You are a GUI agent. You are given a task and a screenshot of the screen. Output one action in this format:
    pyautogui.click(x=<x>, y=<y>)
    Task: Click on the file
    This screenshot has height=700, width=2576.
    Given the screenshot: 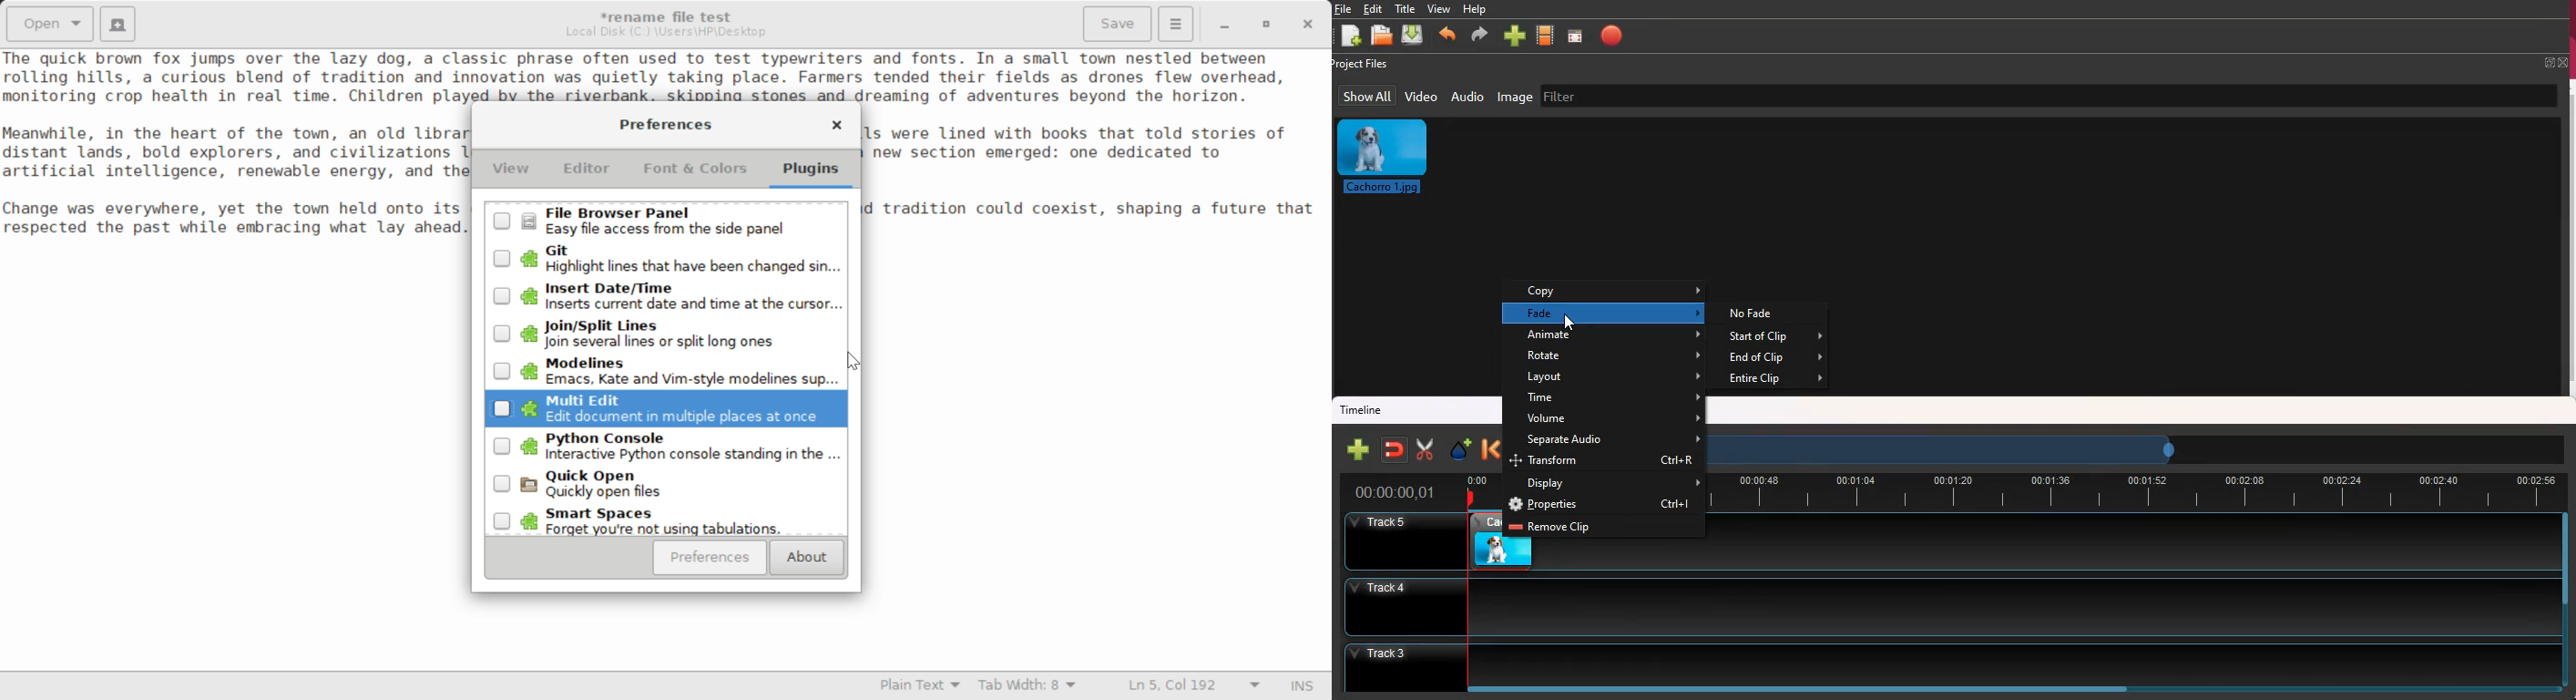 What is the action you would take?
    pyautogui.click(x=1343, y=8)
    